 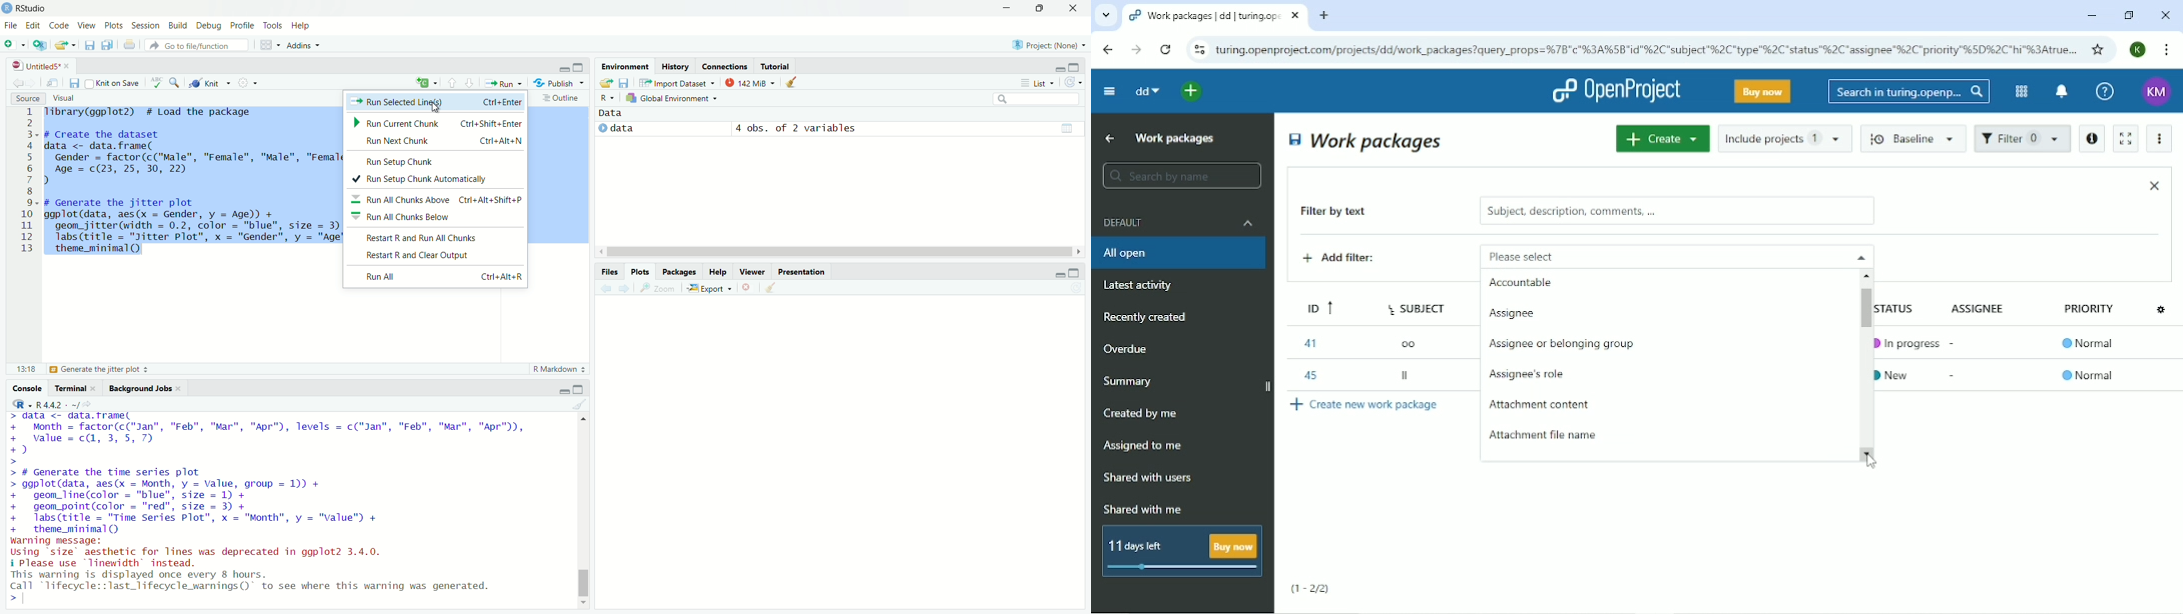 What do you see at coordinates (156, 83) in the screenshot?
I see `spell check` at bounding box center [156, 83].